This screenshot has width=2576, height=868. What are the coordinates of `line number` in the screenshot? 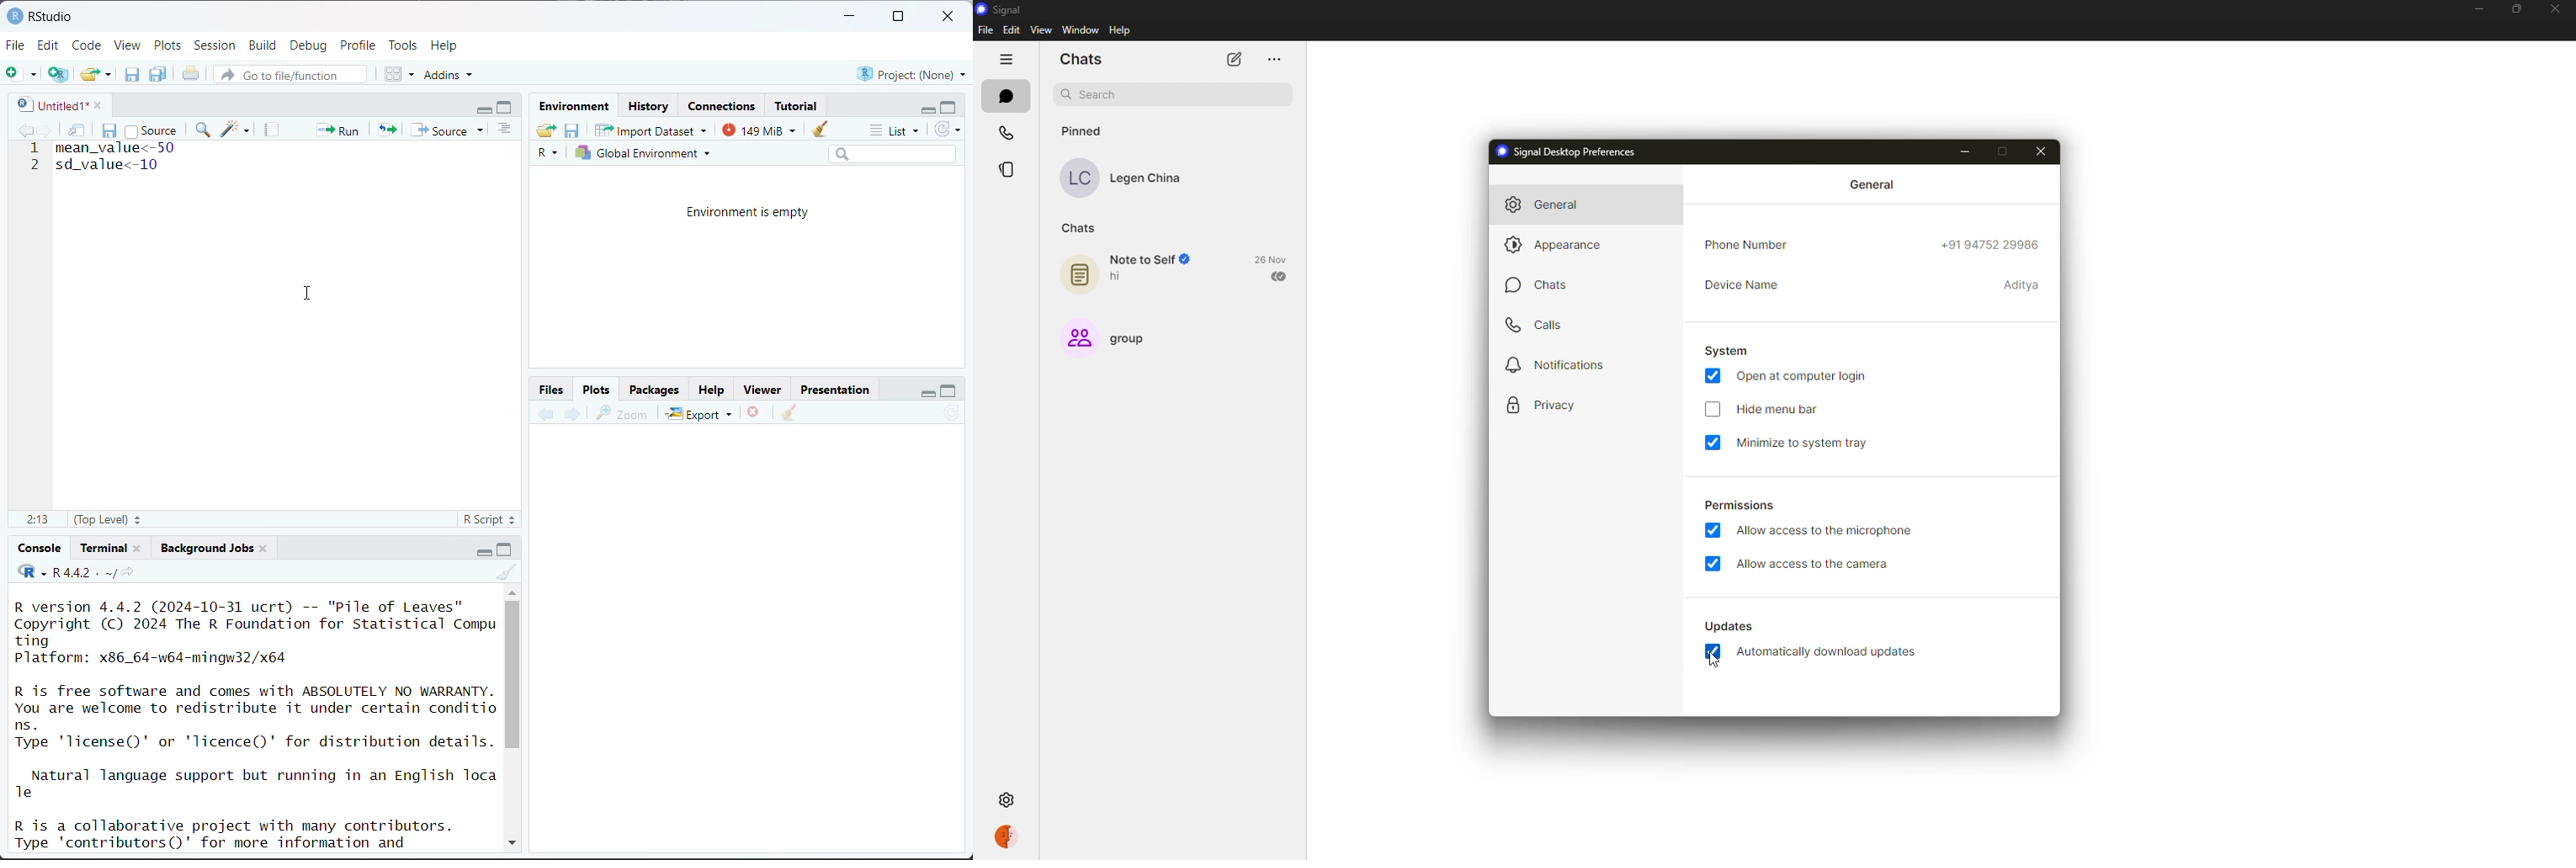 It's located at (36, 157).